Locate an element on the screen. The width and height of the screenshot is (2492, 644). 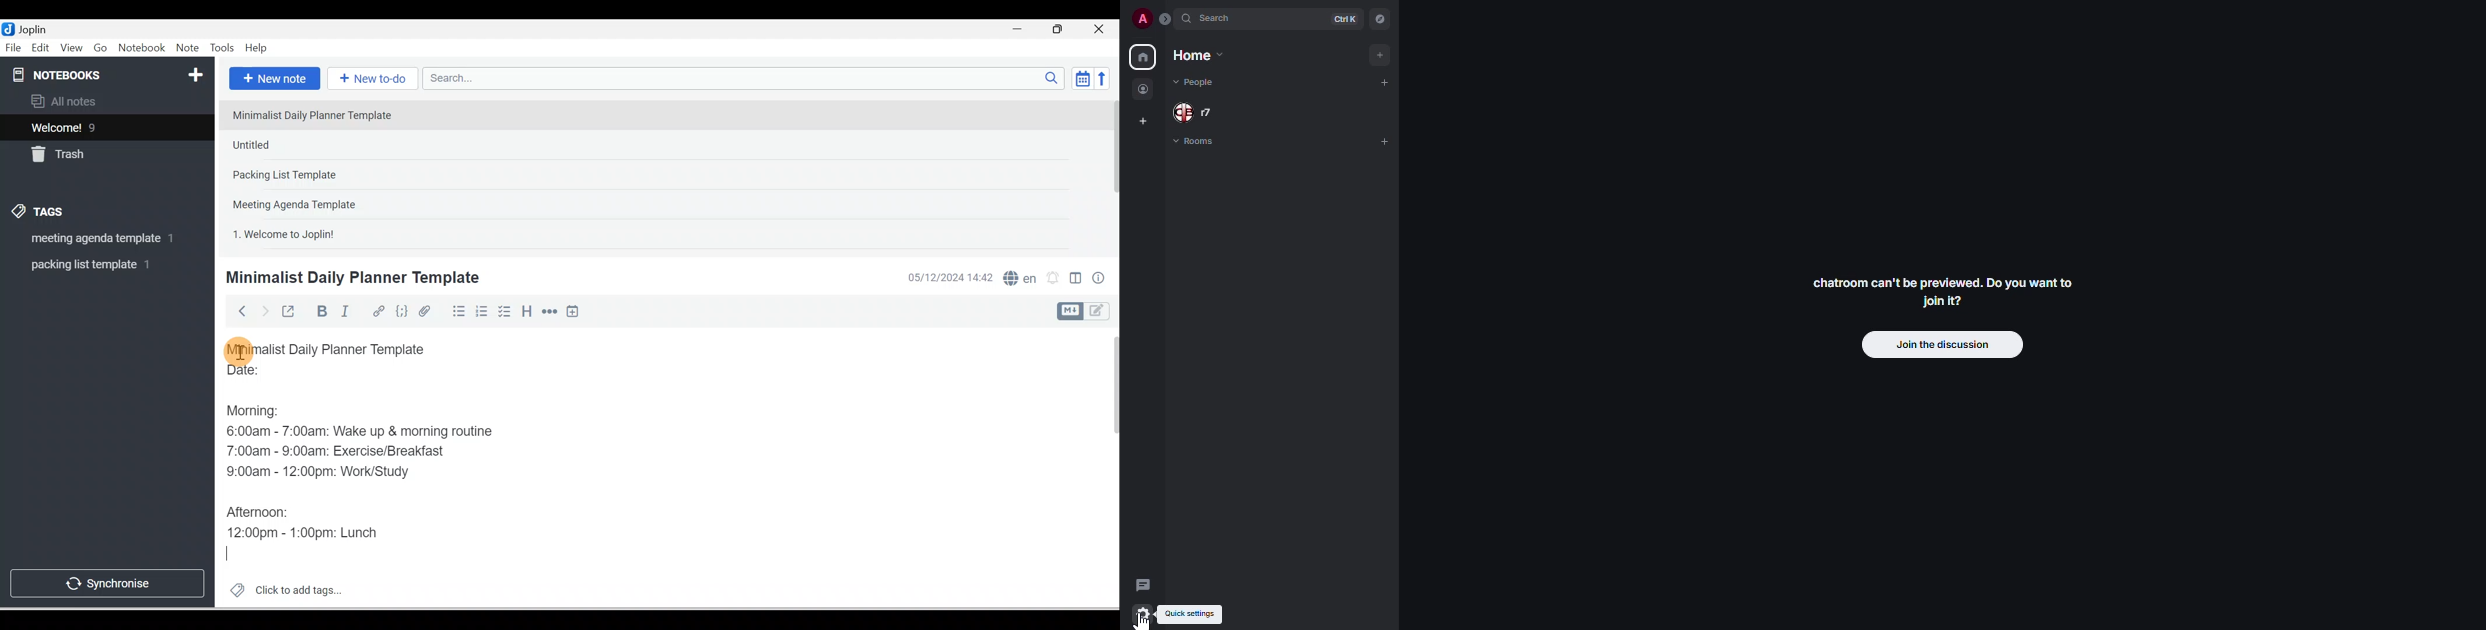
Note properties is located at coordinates (1100, 279).